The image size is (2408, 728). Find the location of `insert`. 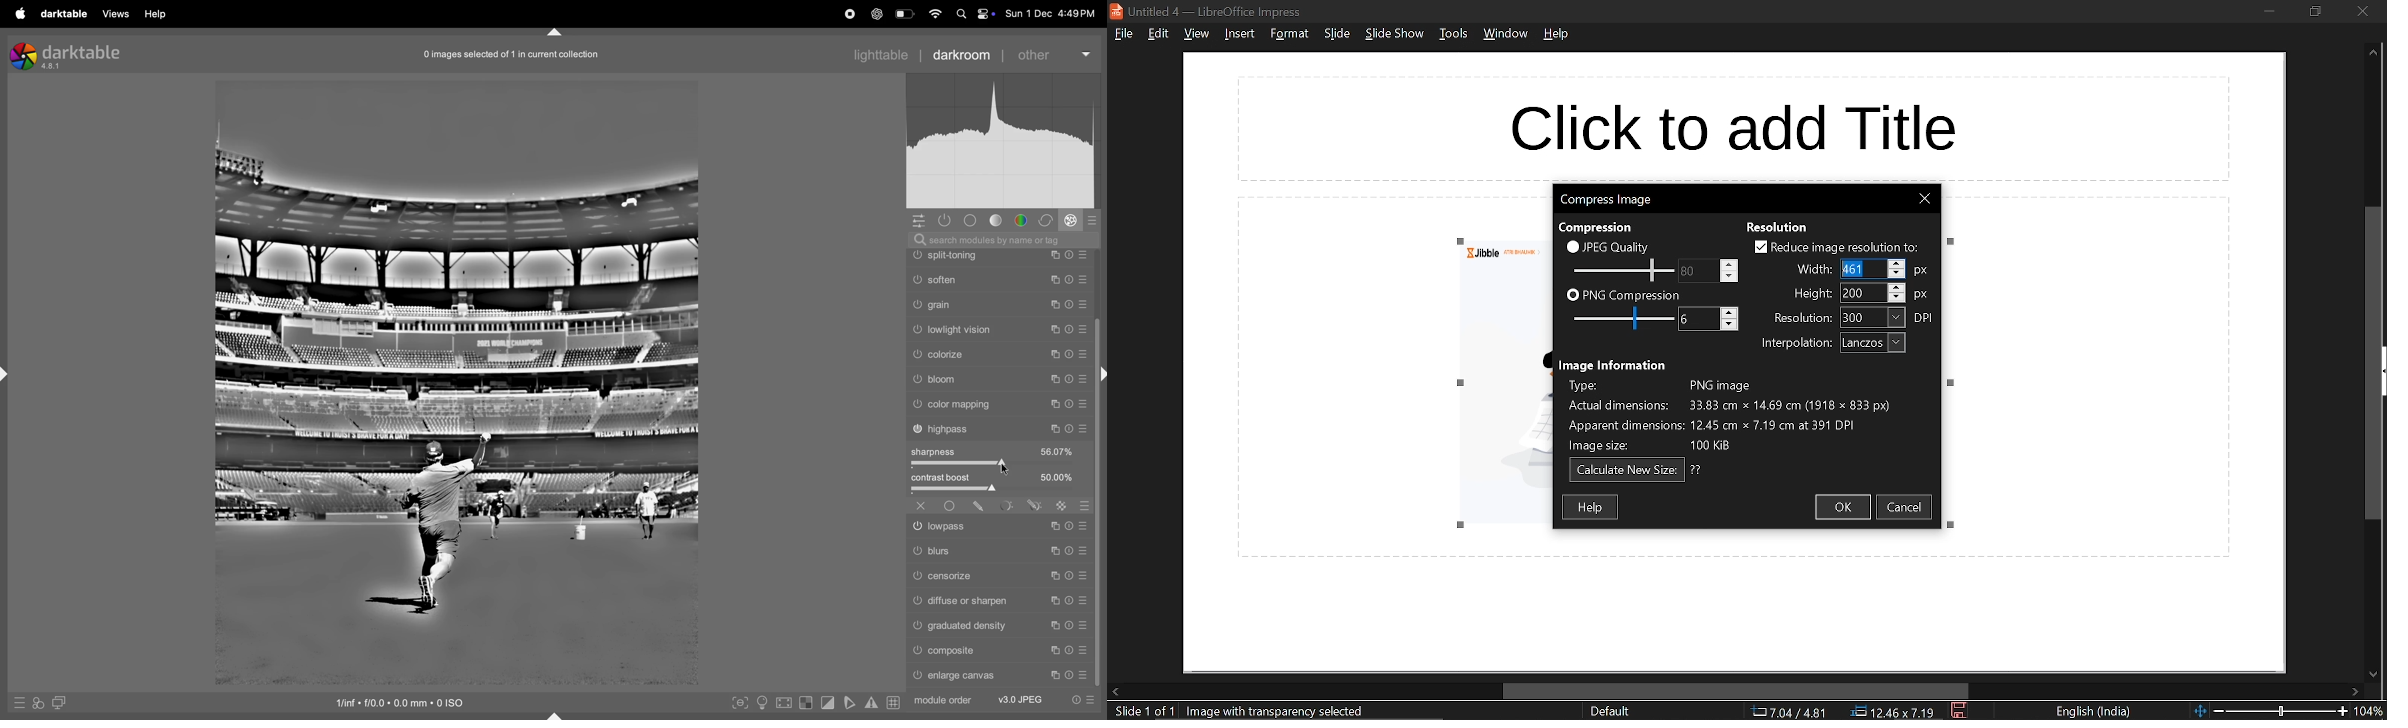

insert is located at coordinates (1241, 34).